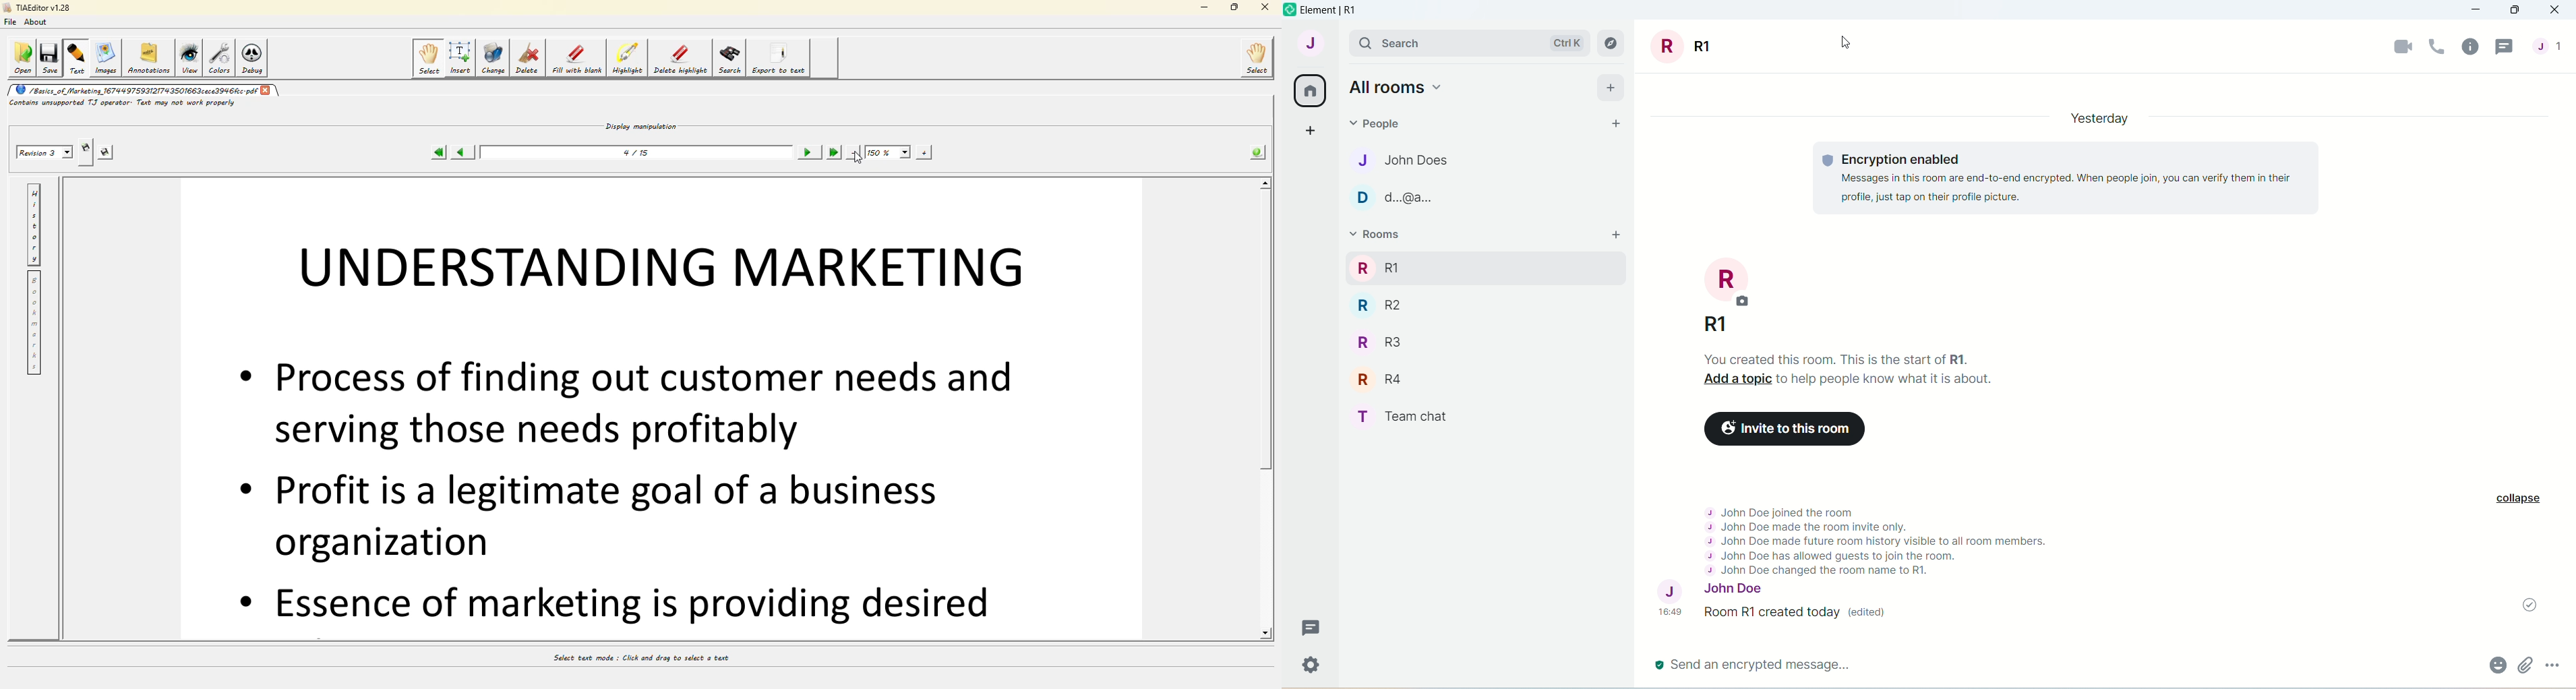 Image resolution: width=2576 pixels, height=700 pixels. I want to click on message sent, so click(2527, 605).